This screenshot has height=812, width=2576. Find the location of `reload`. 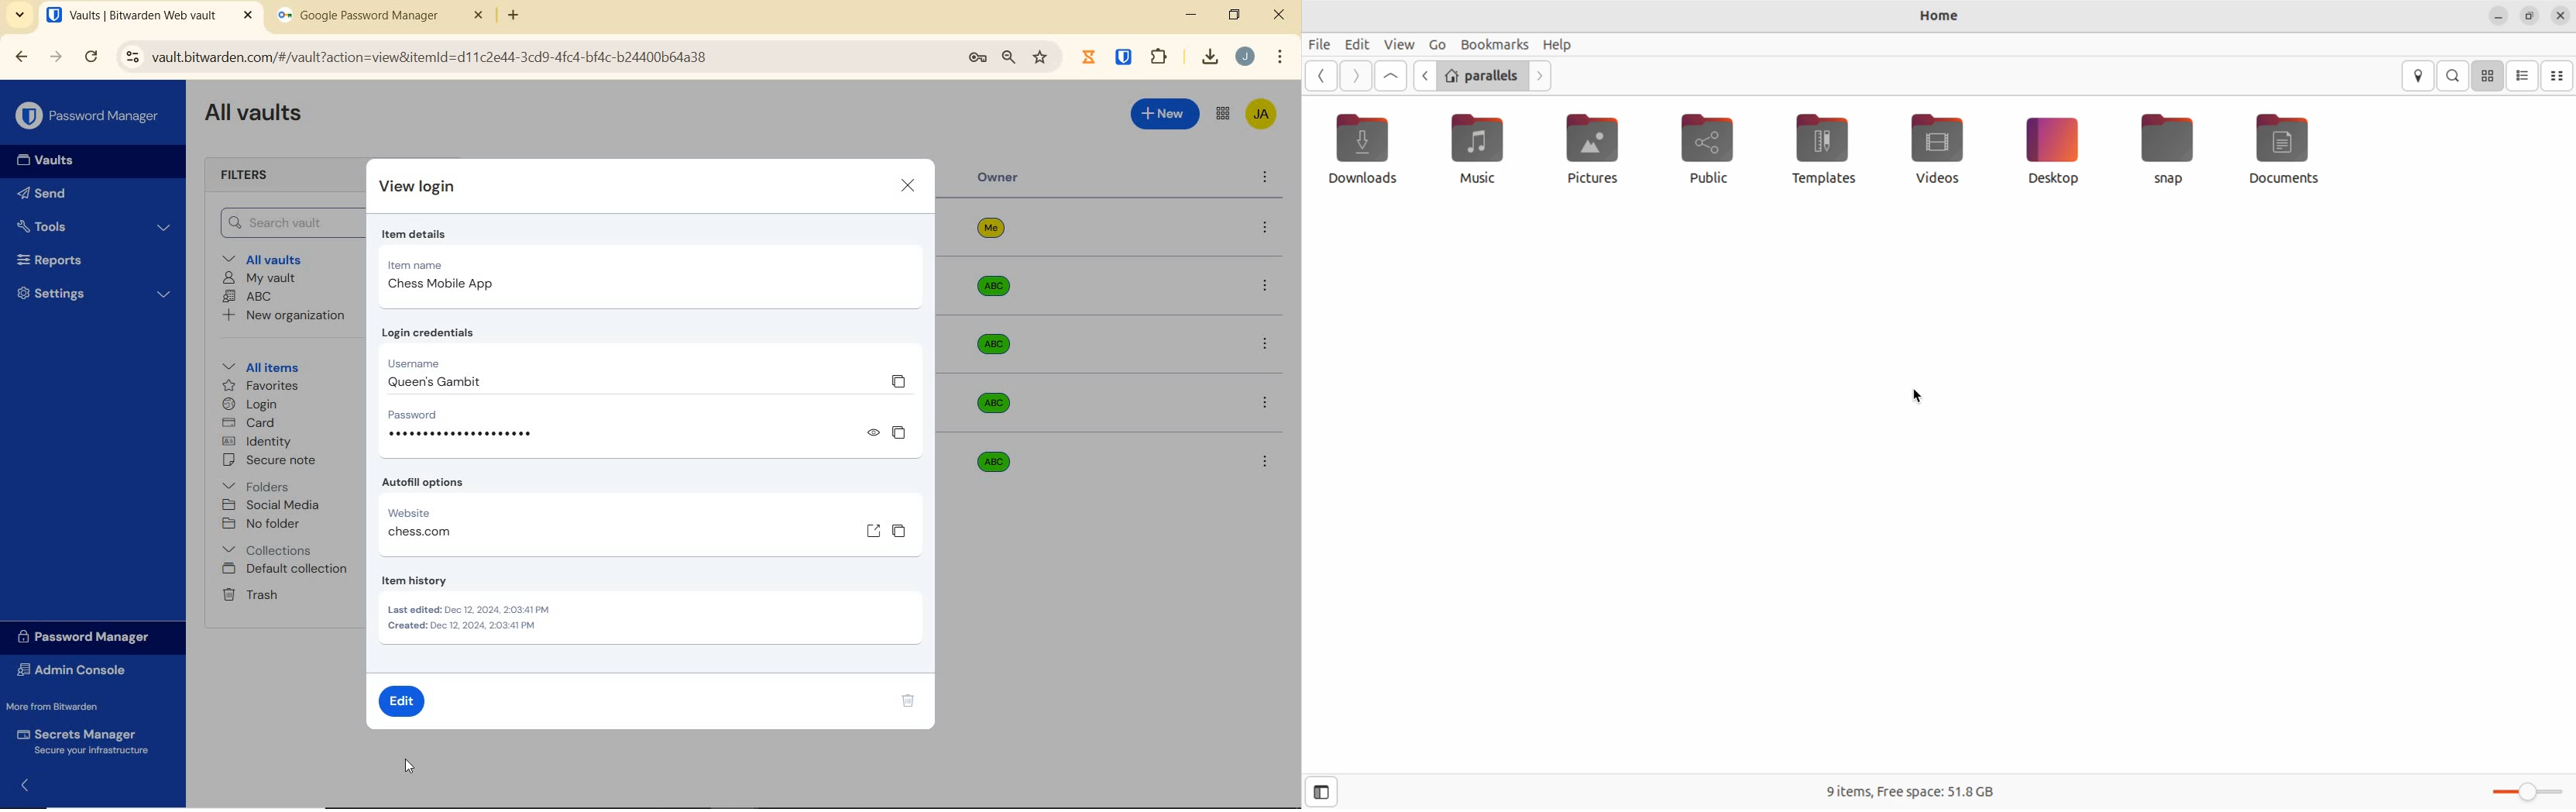

reload is located at coordinates (91, 58).